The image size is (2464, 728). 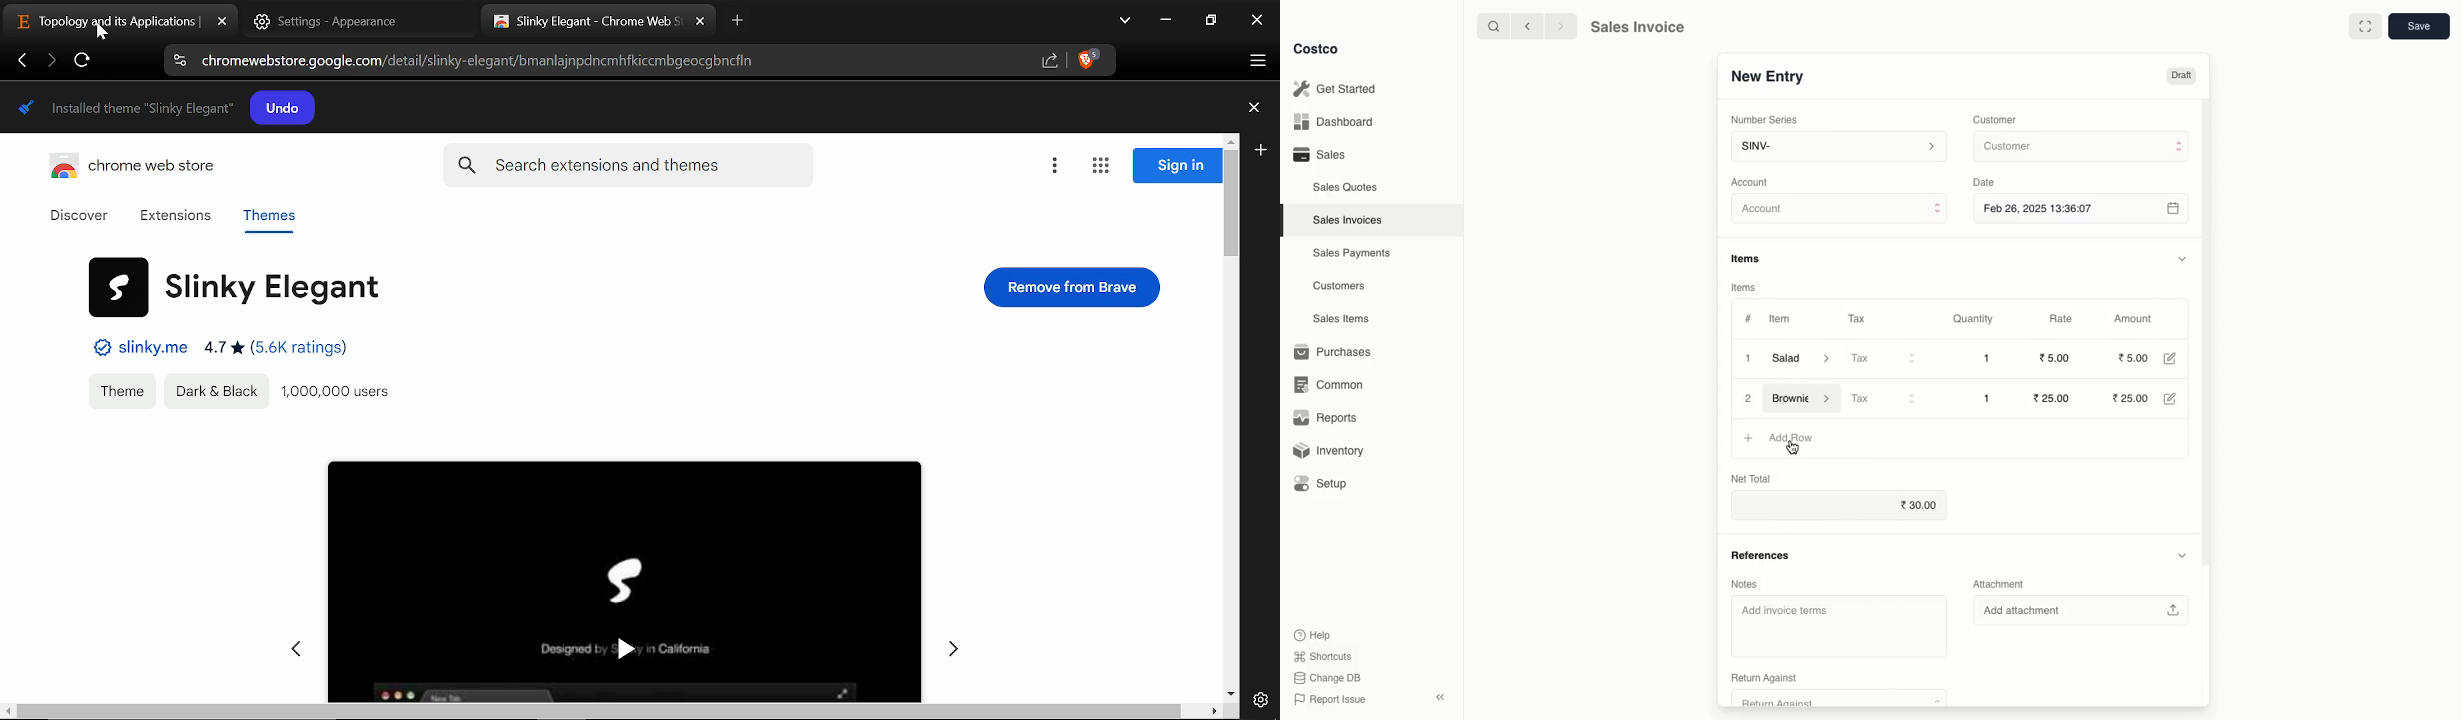 What do you see at coordinates (2169, 358) in the screenshot?
I see `Edit` at bounding box center [2169, 358].